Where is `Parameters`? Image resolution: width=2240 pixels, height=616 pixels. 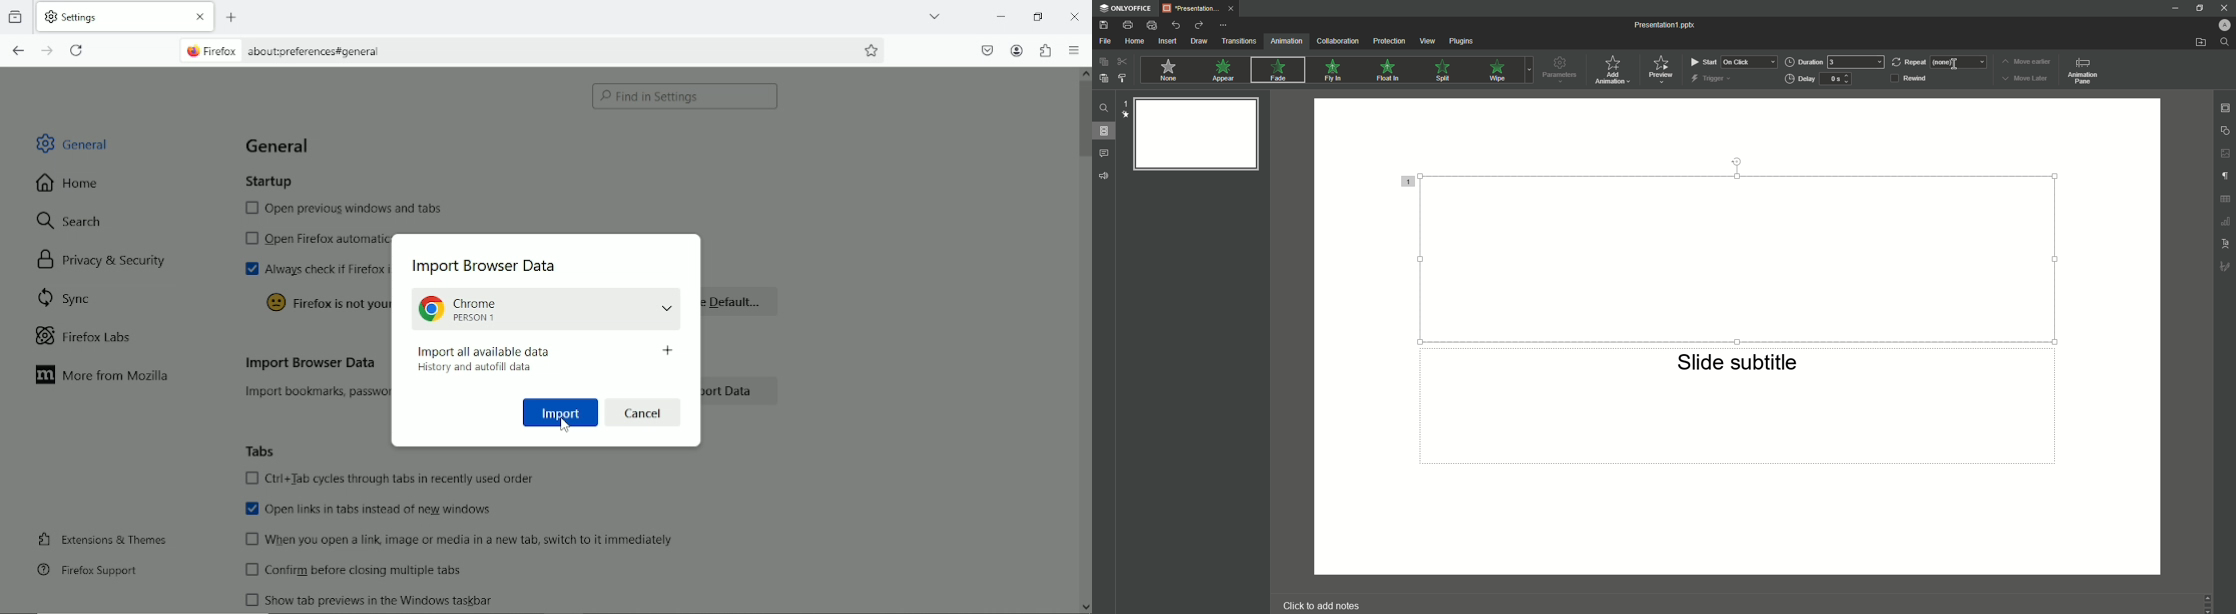 Parameters is located at coordinates (1559, 69).